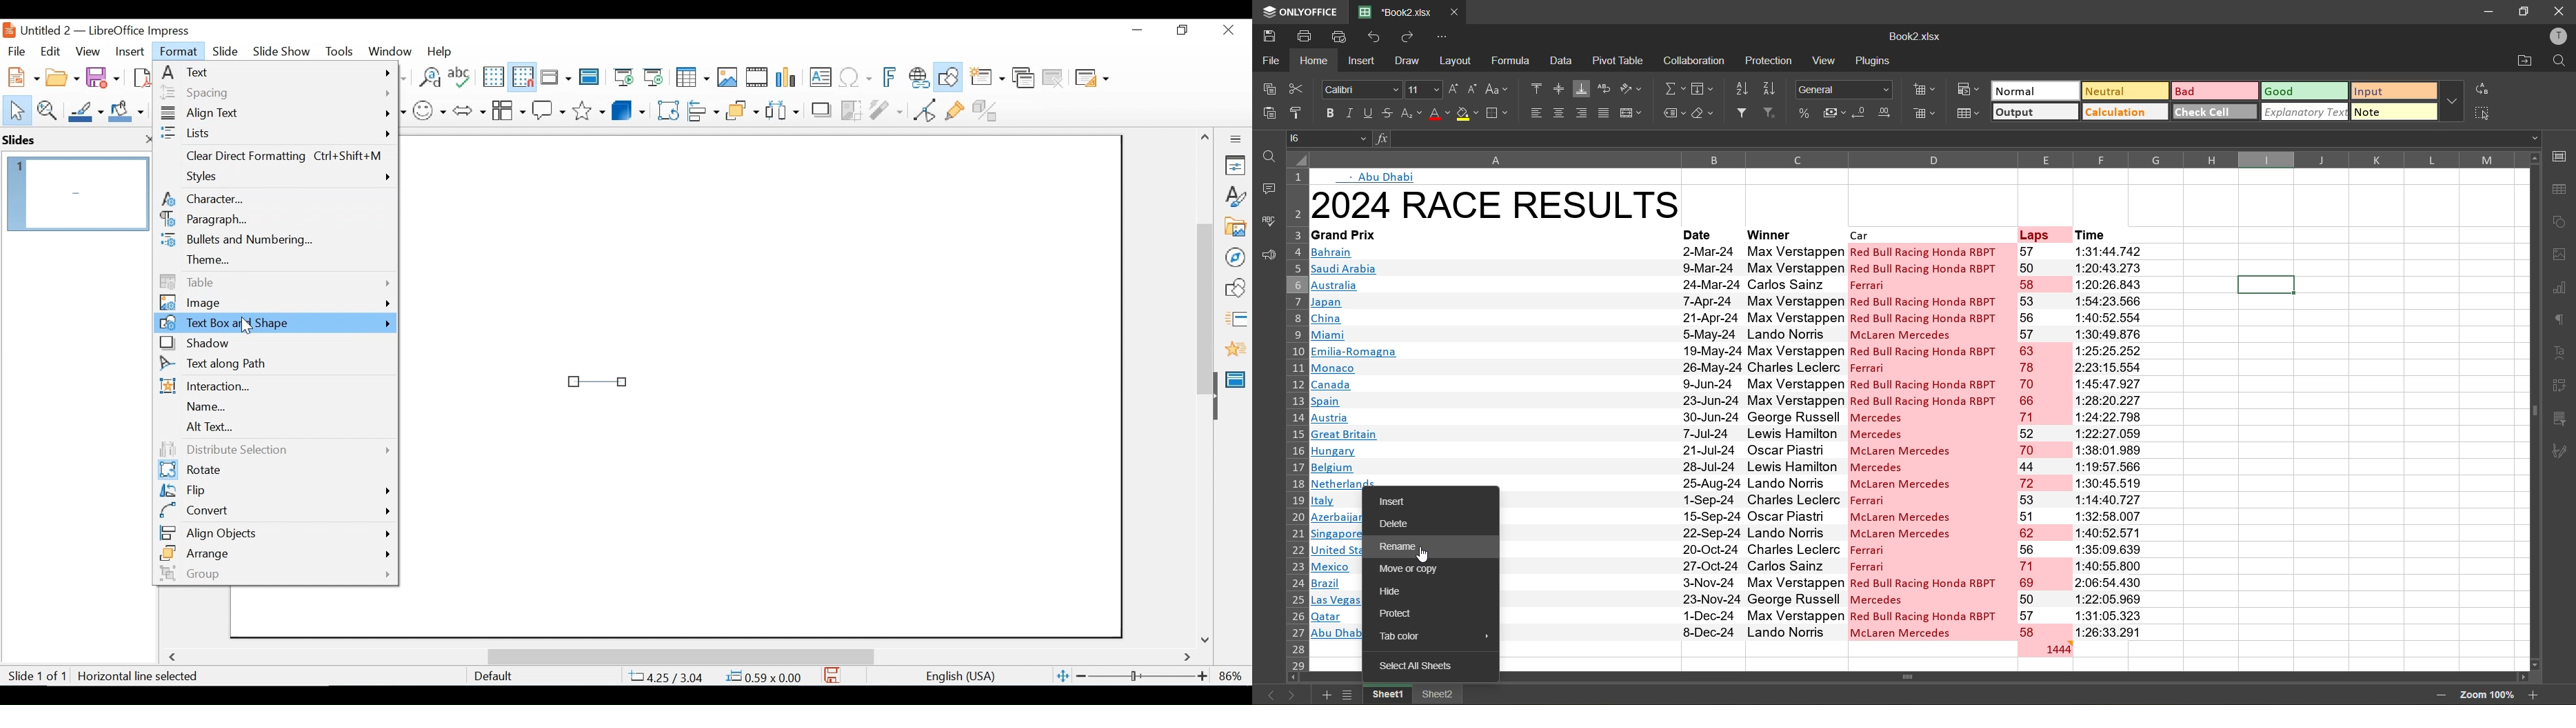  I want to click on Stars and Banners, so click(590, 108).